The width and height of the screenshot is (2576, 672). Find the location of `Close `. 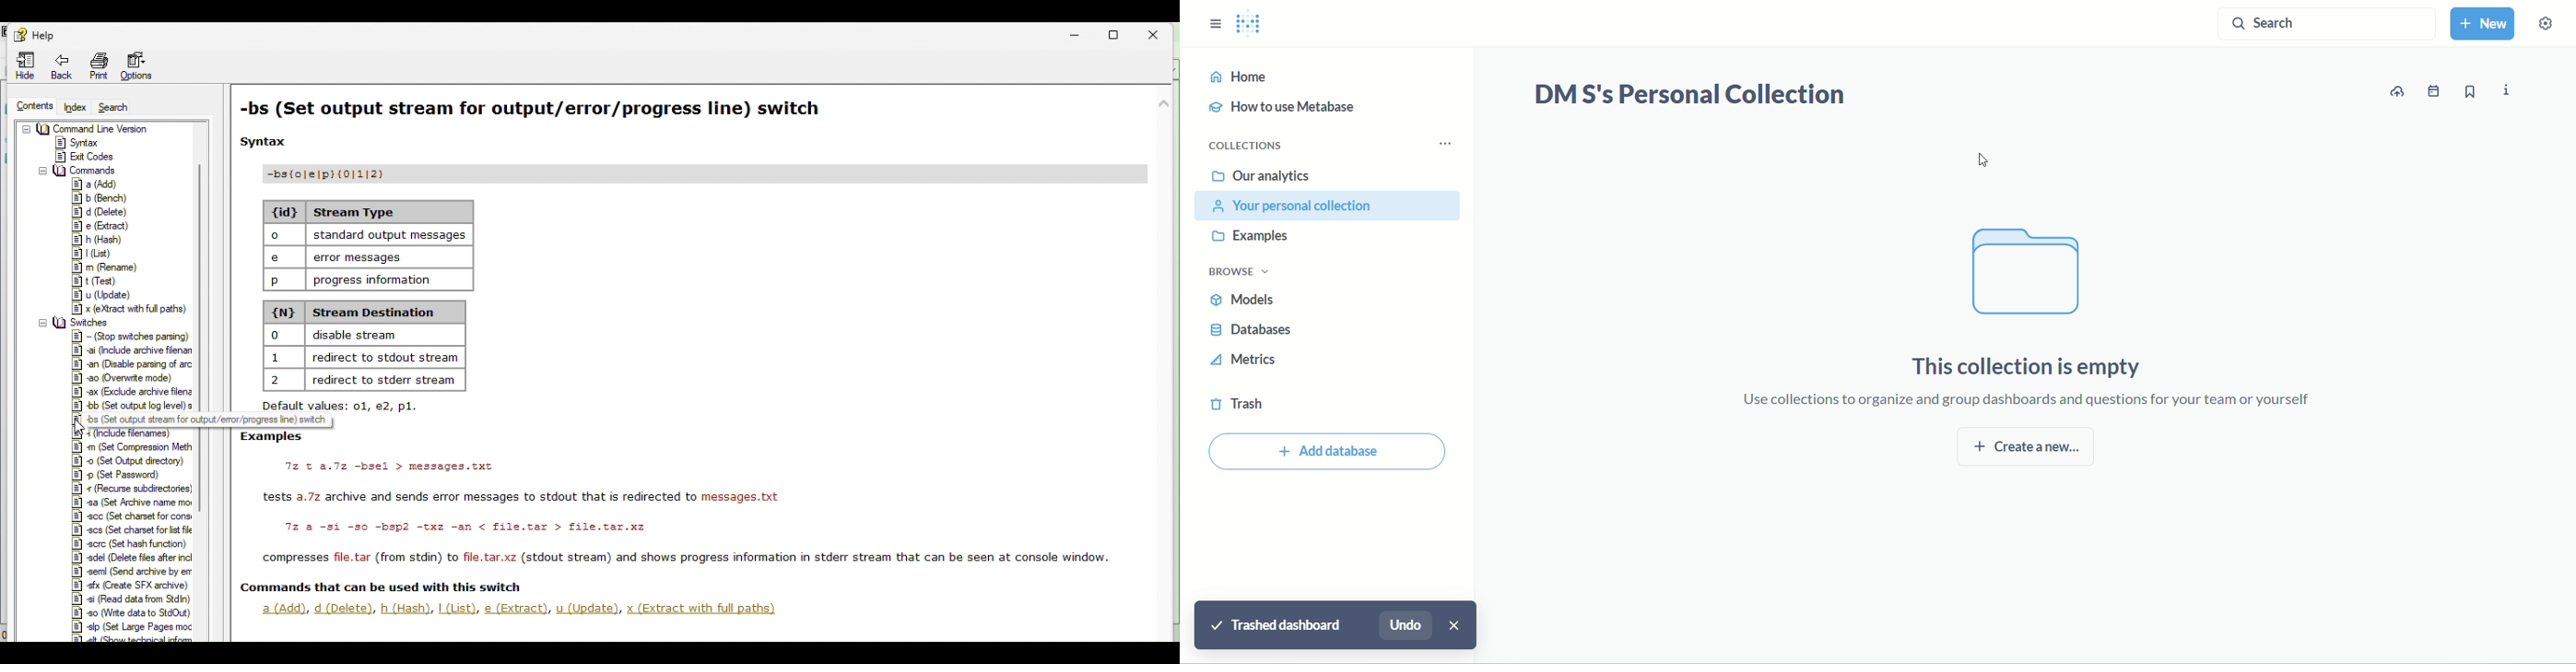

Close  is located at coordinates (1163, 31).